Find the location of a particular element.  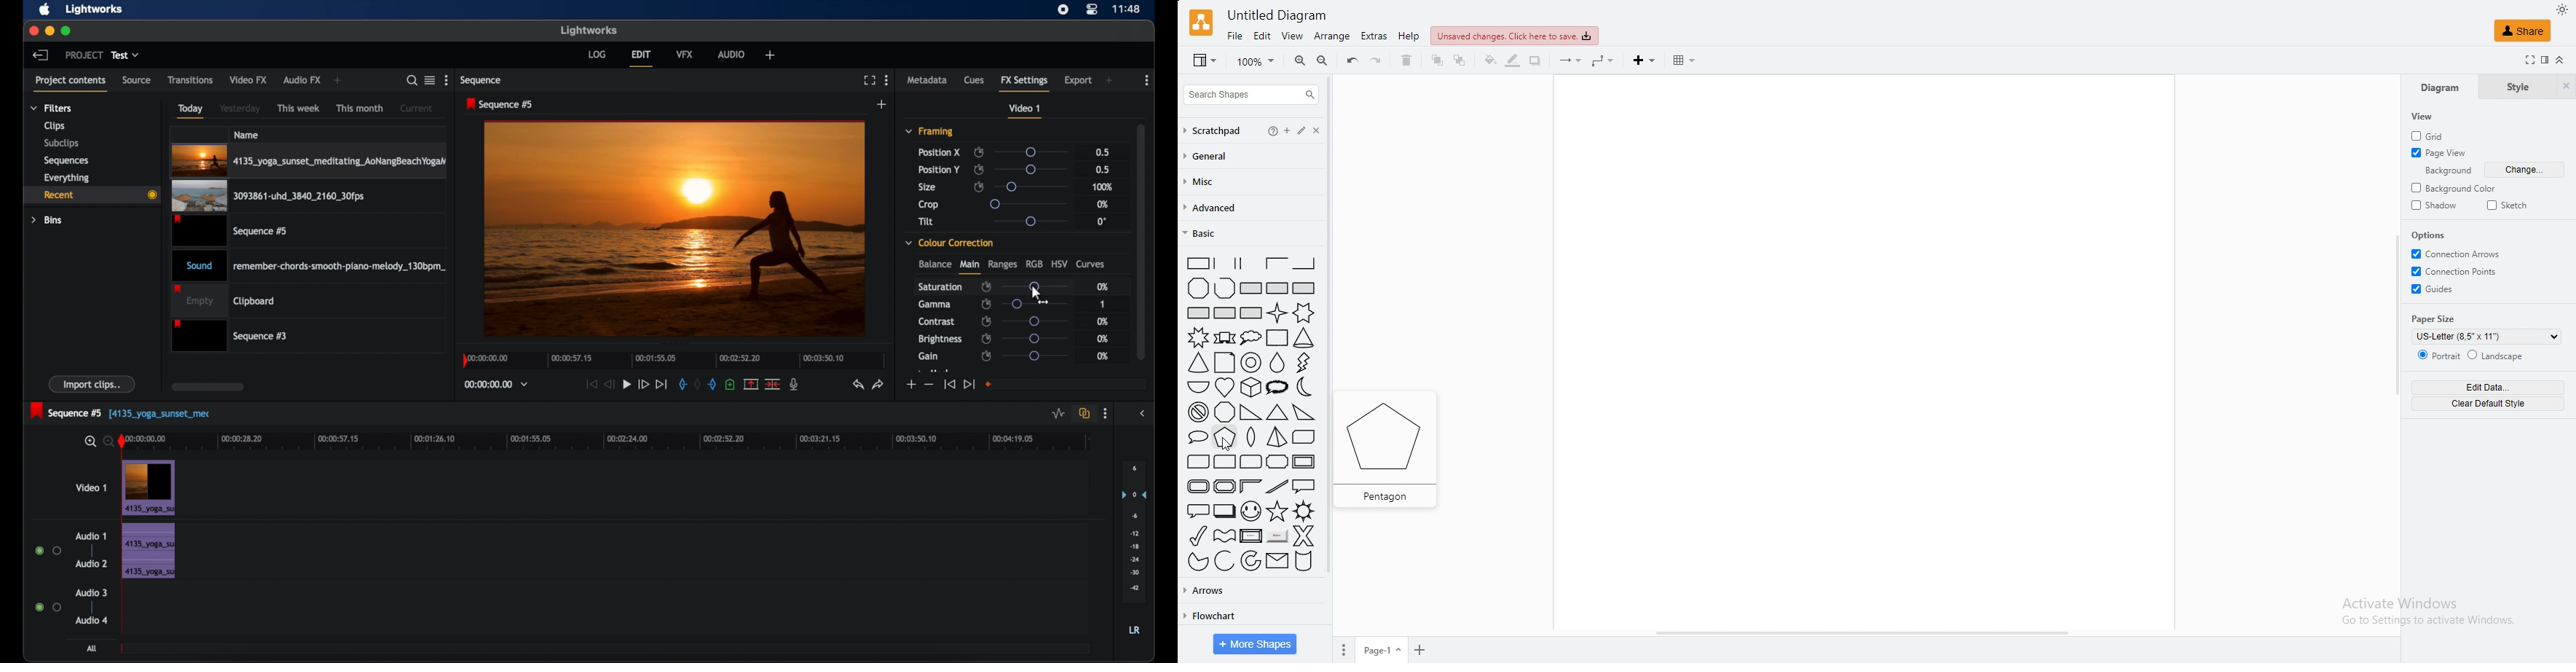

line color is located at coordinates (1512, 60).